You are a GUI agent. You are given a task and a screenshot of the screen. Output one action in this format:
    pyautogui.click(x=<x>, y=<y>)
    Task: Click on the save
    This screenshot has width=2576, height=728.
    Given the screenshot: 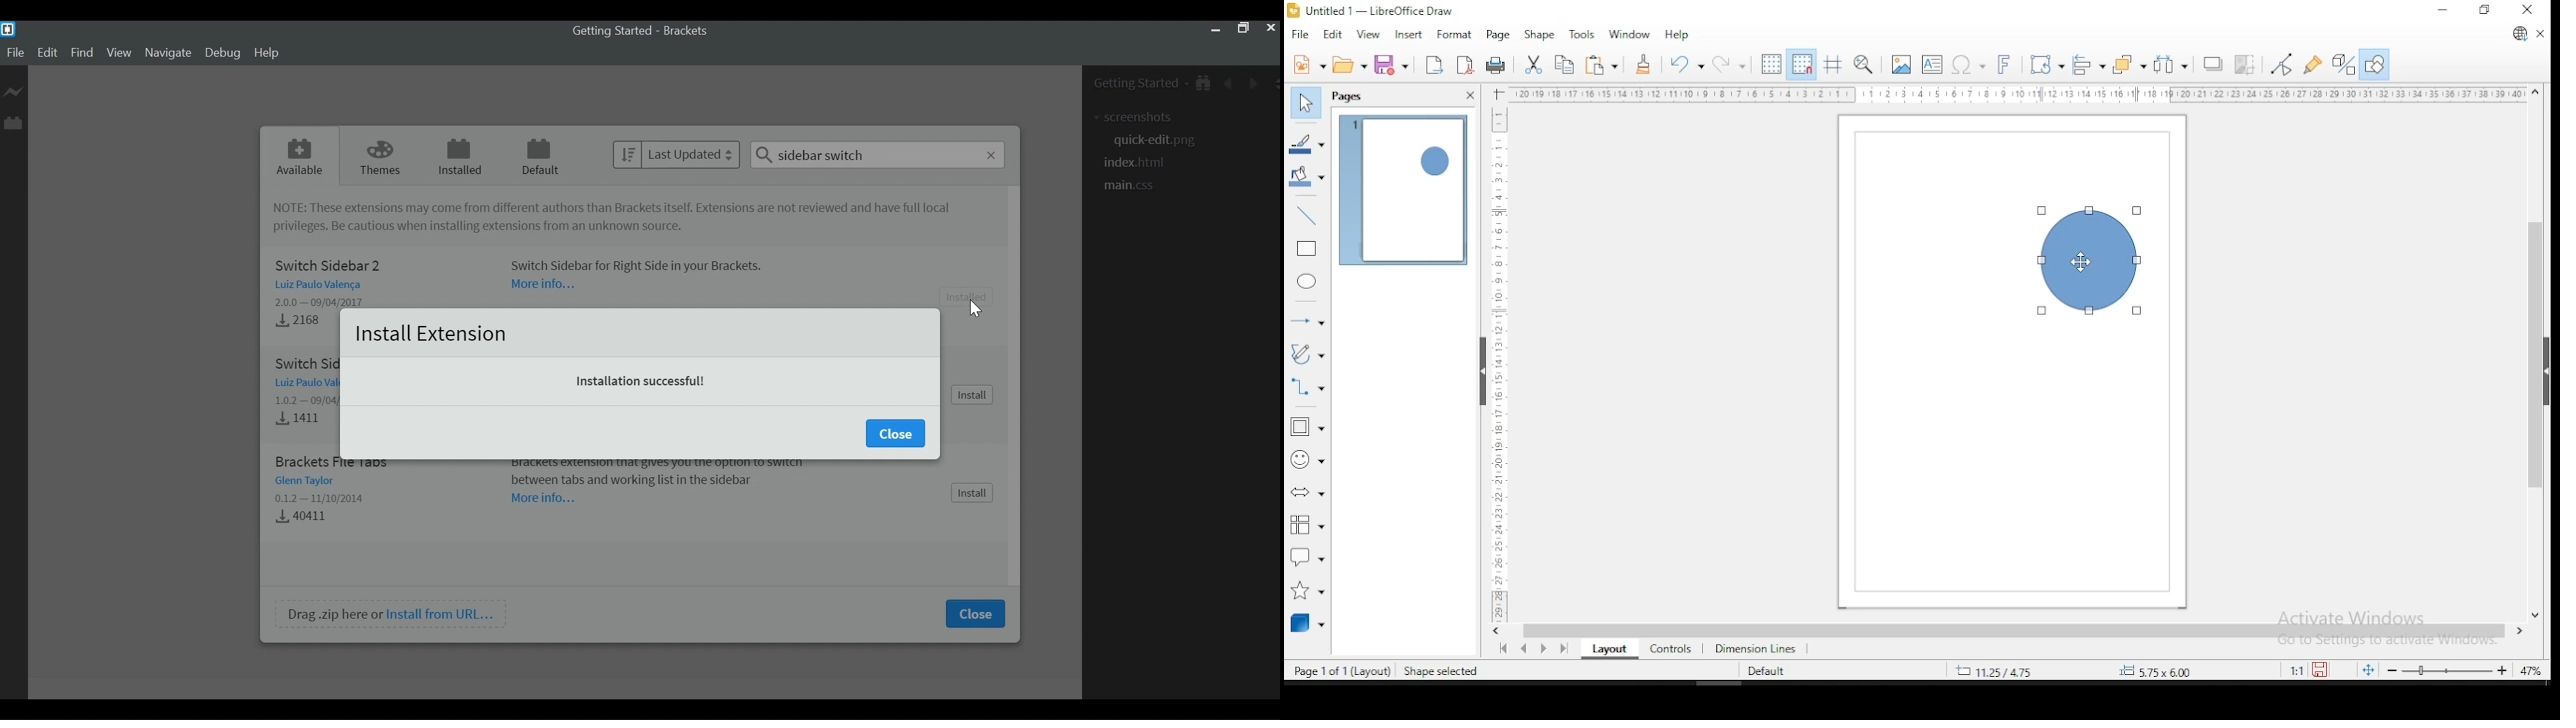 What is the action you would take?
    pyautogui.click(x=1391, y=64)
    